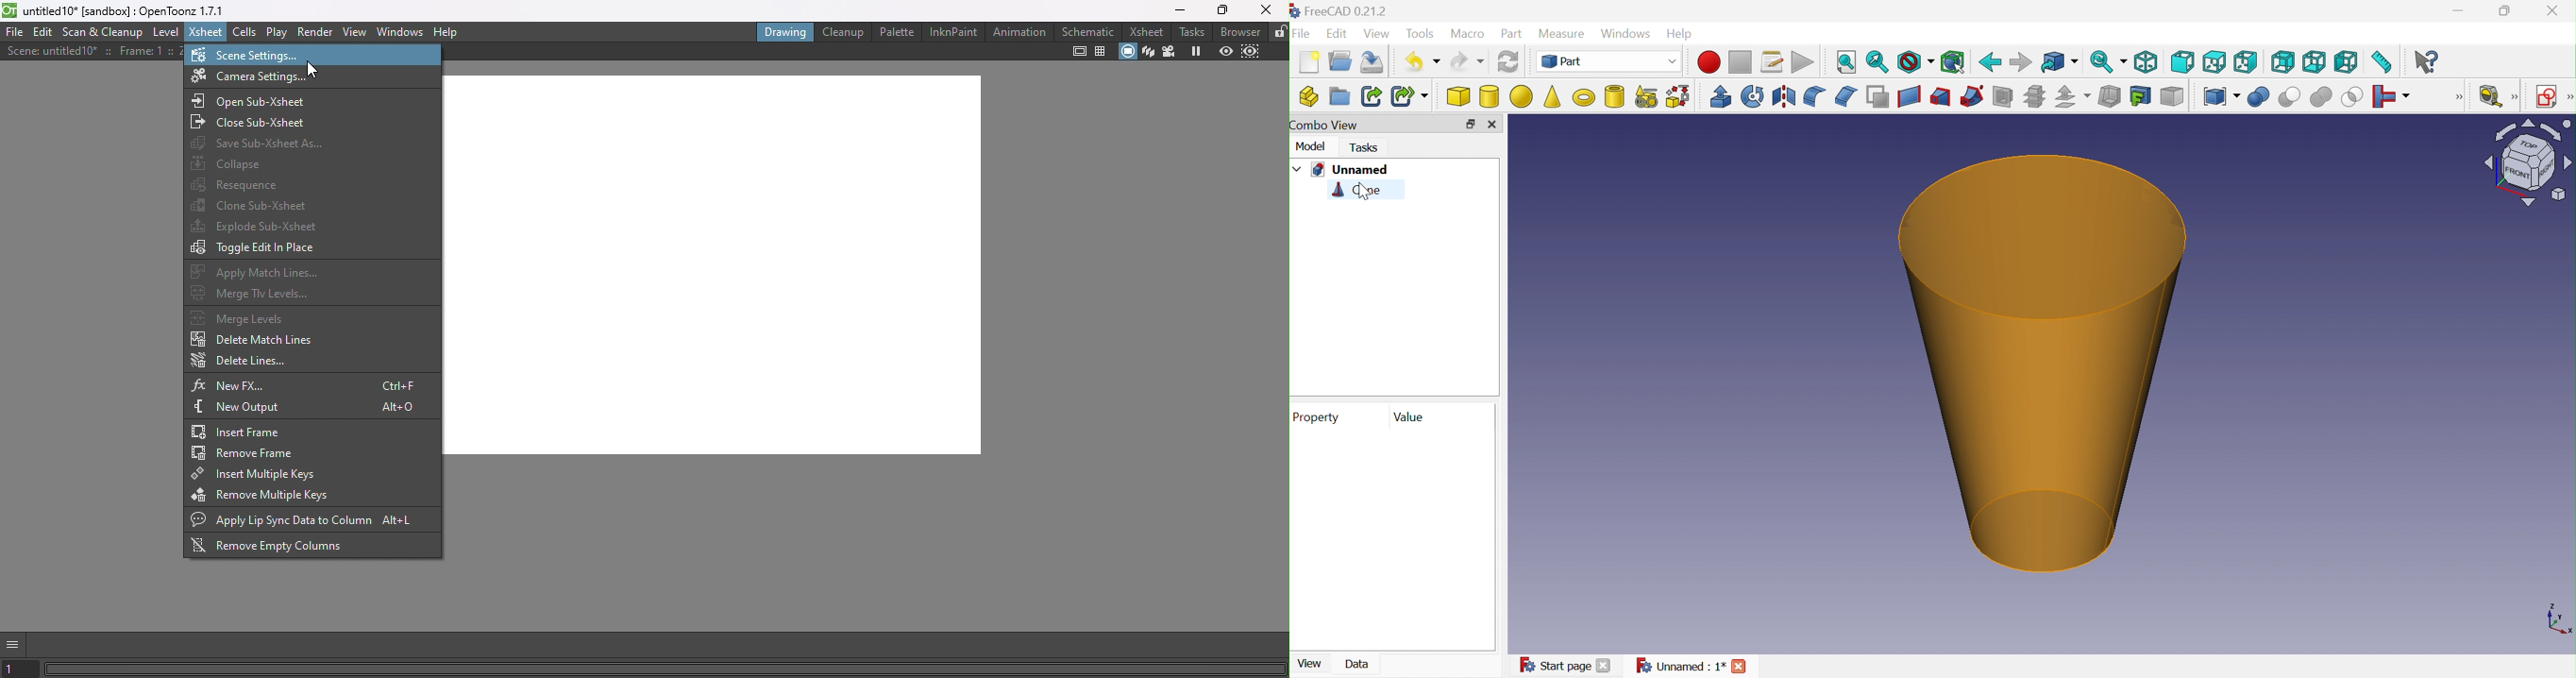  I want to click on Cleanup, so click(842, 32).